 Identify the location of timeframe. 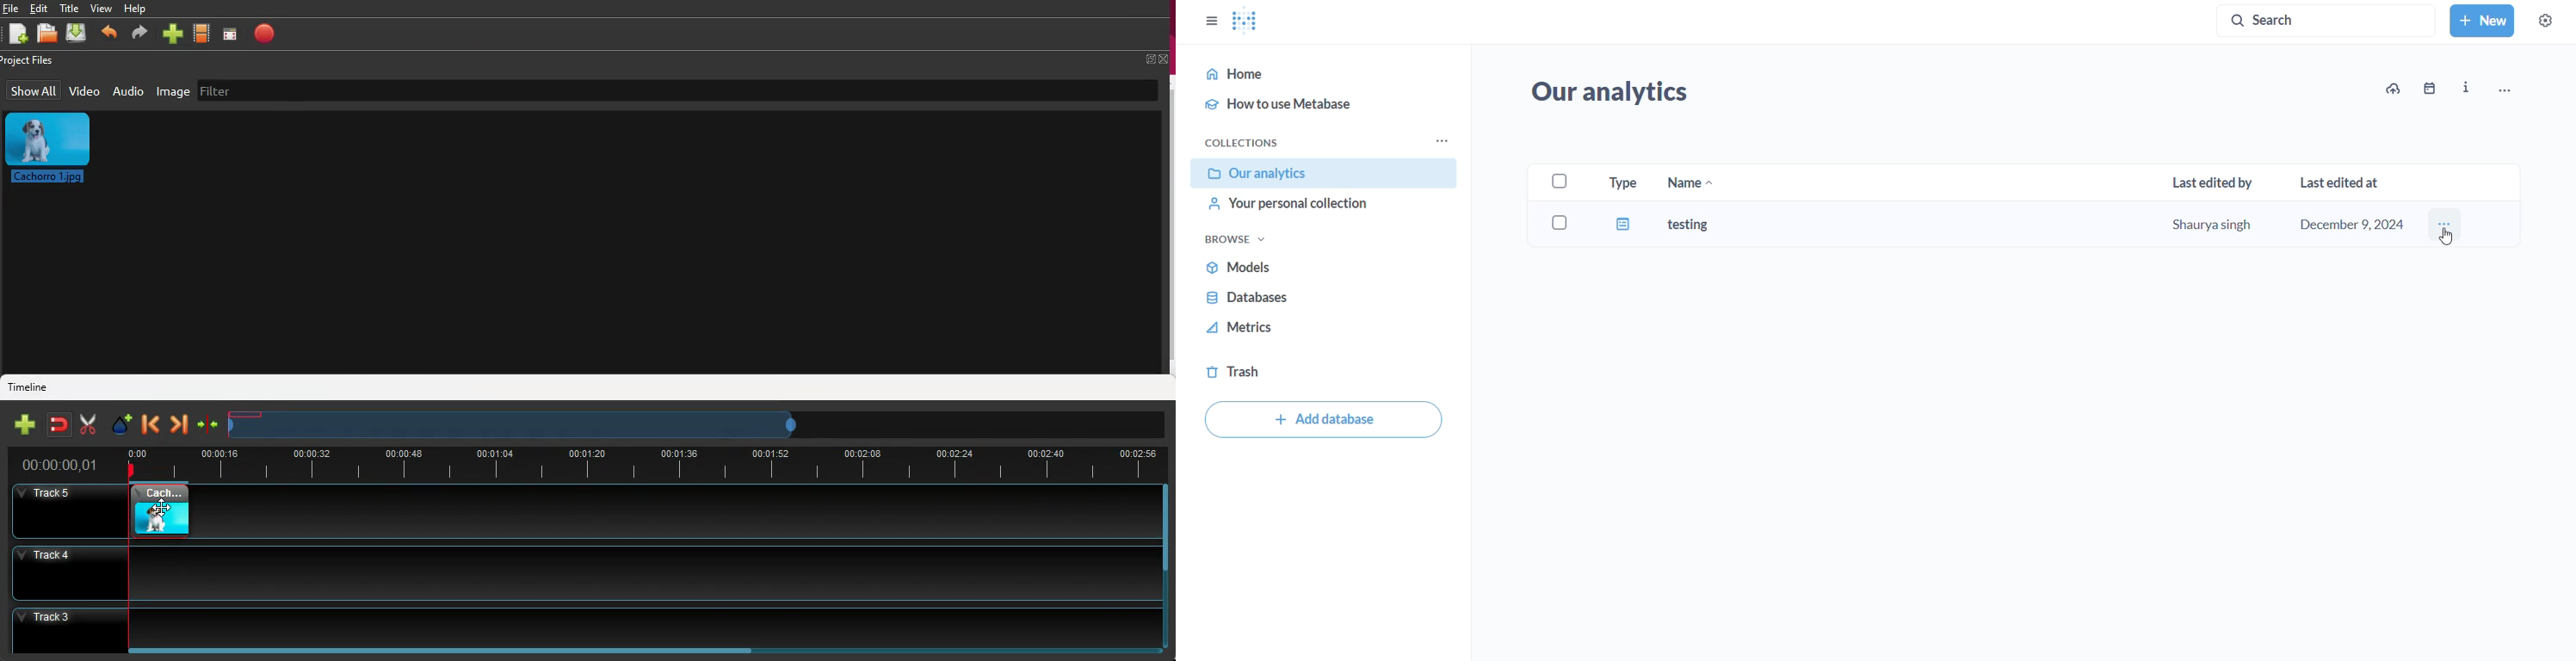
(525, 426).